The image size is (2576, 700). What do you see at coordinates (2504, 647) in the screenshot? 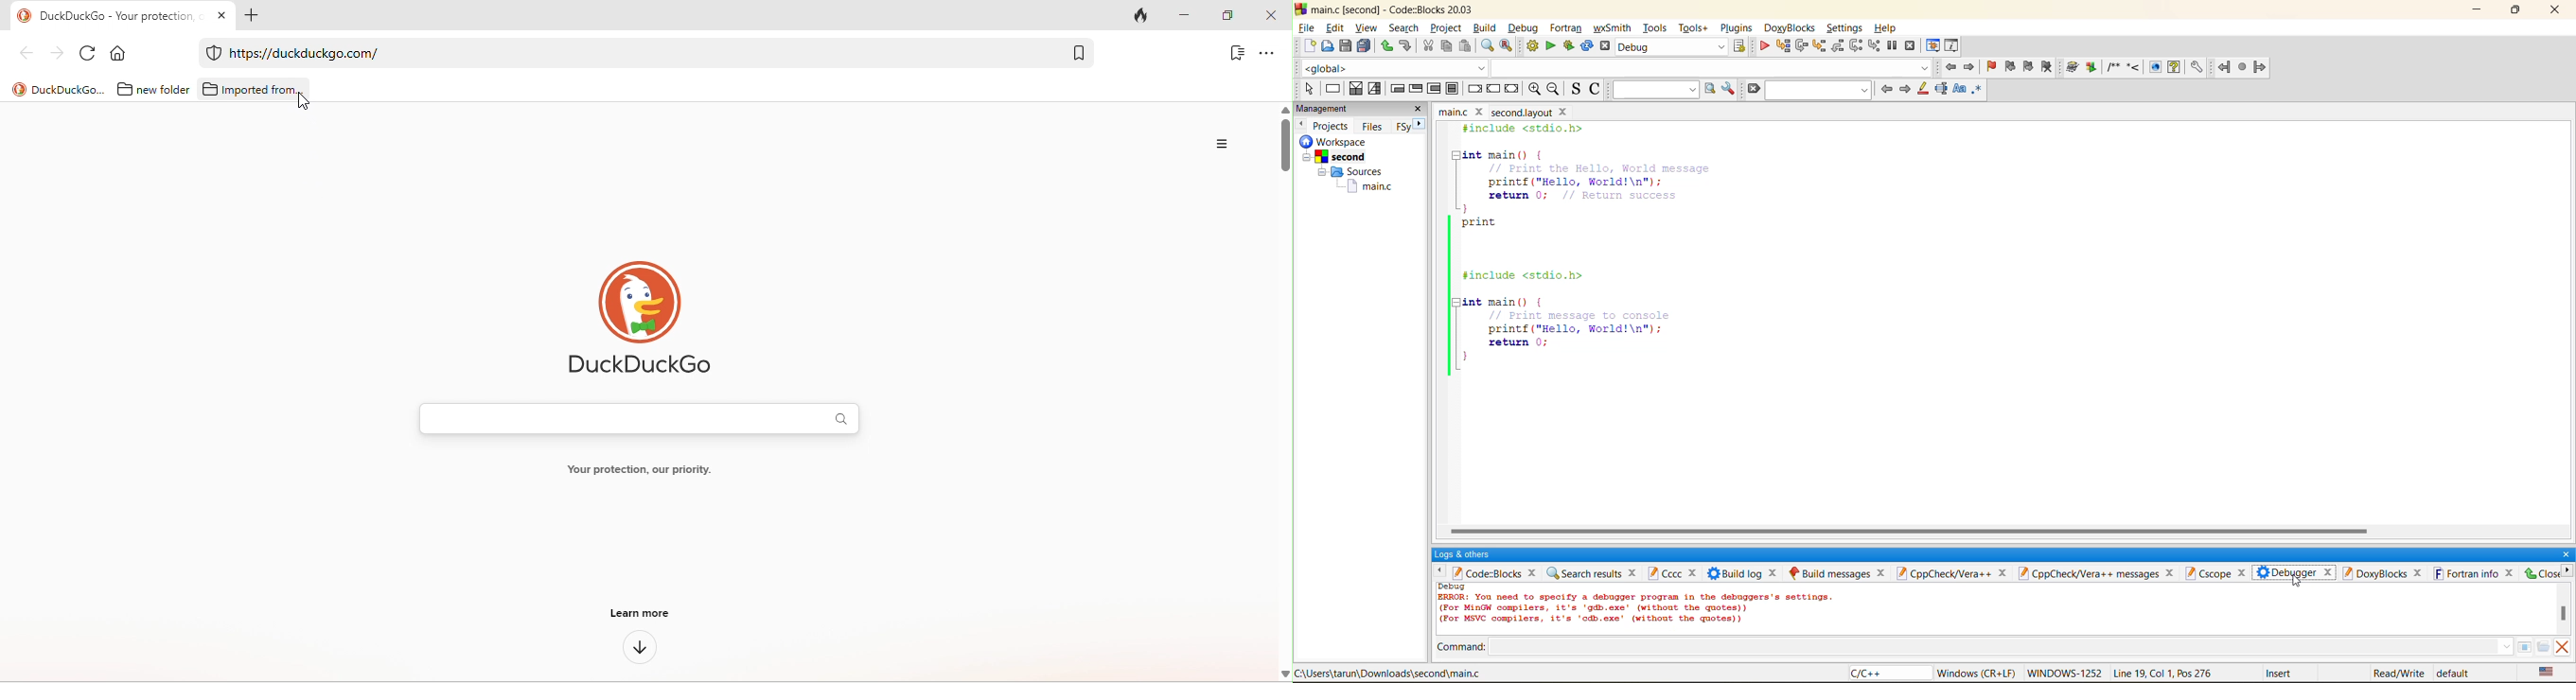
I see `drop down` at bounding box center [2504, 647].